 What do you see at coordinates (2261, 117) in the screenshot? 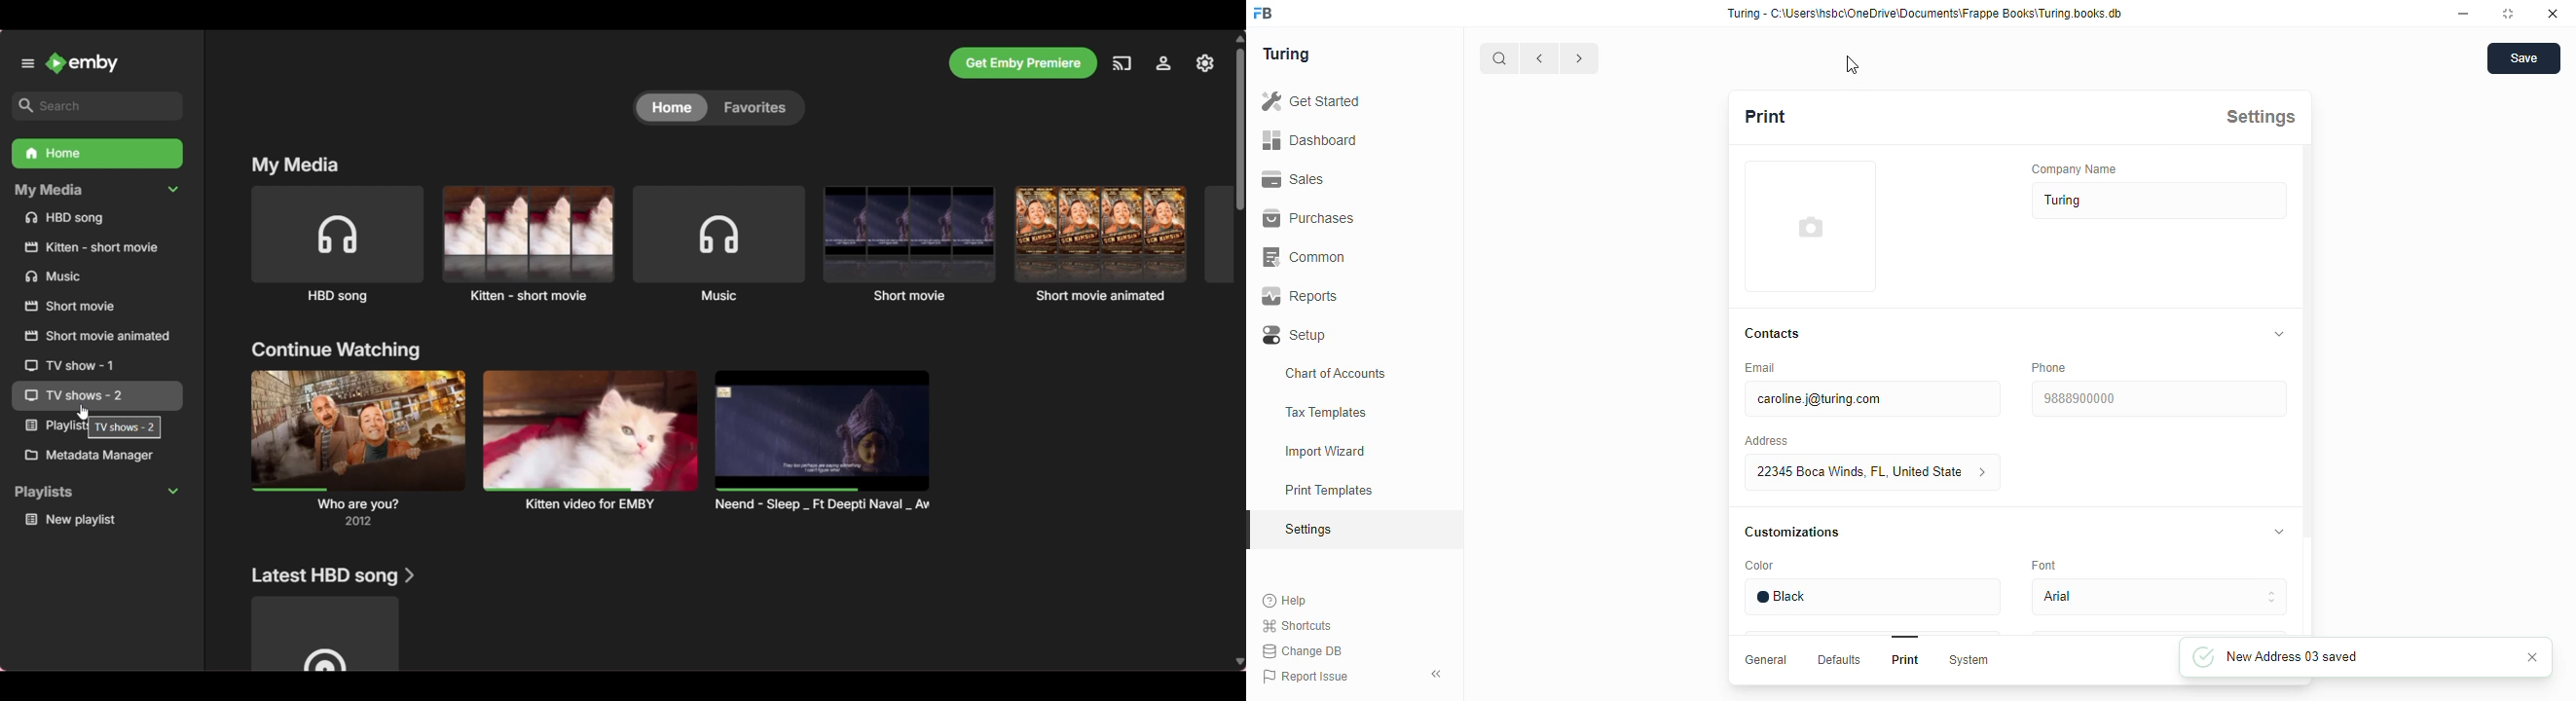
I see `settings` at bounding box center [2261, 117].